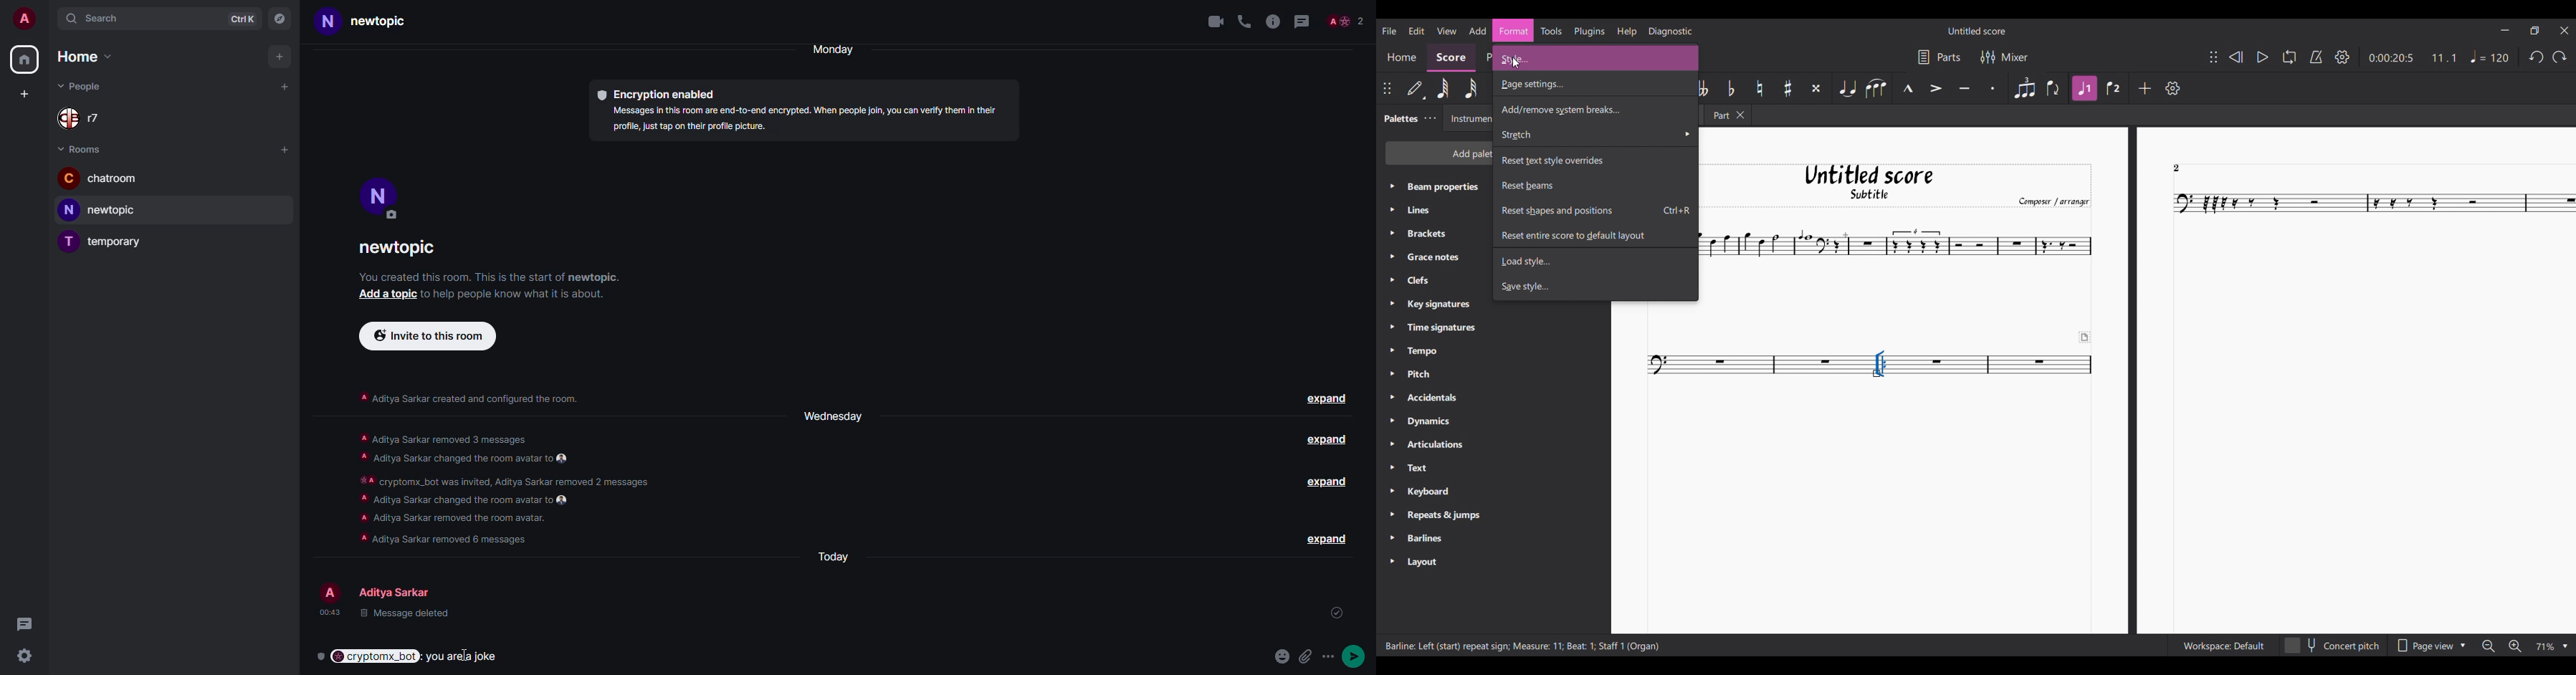 The height and width of the screenshot is (700, 2576). I want to click on File menu, so click(1389, 31).